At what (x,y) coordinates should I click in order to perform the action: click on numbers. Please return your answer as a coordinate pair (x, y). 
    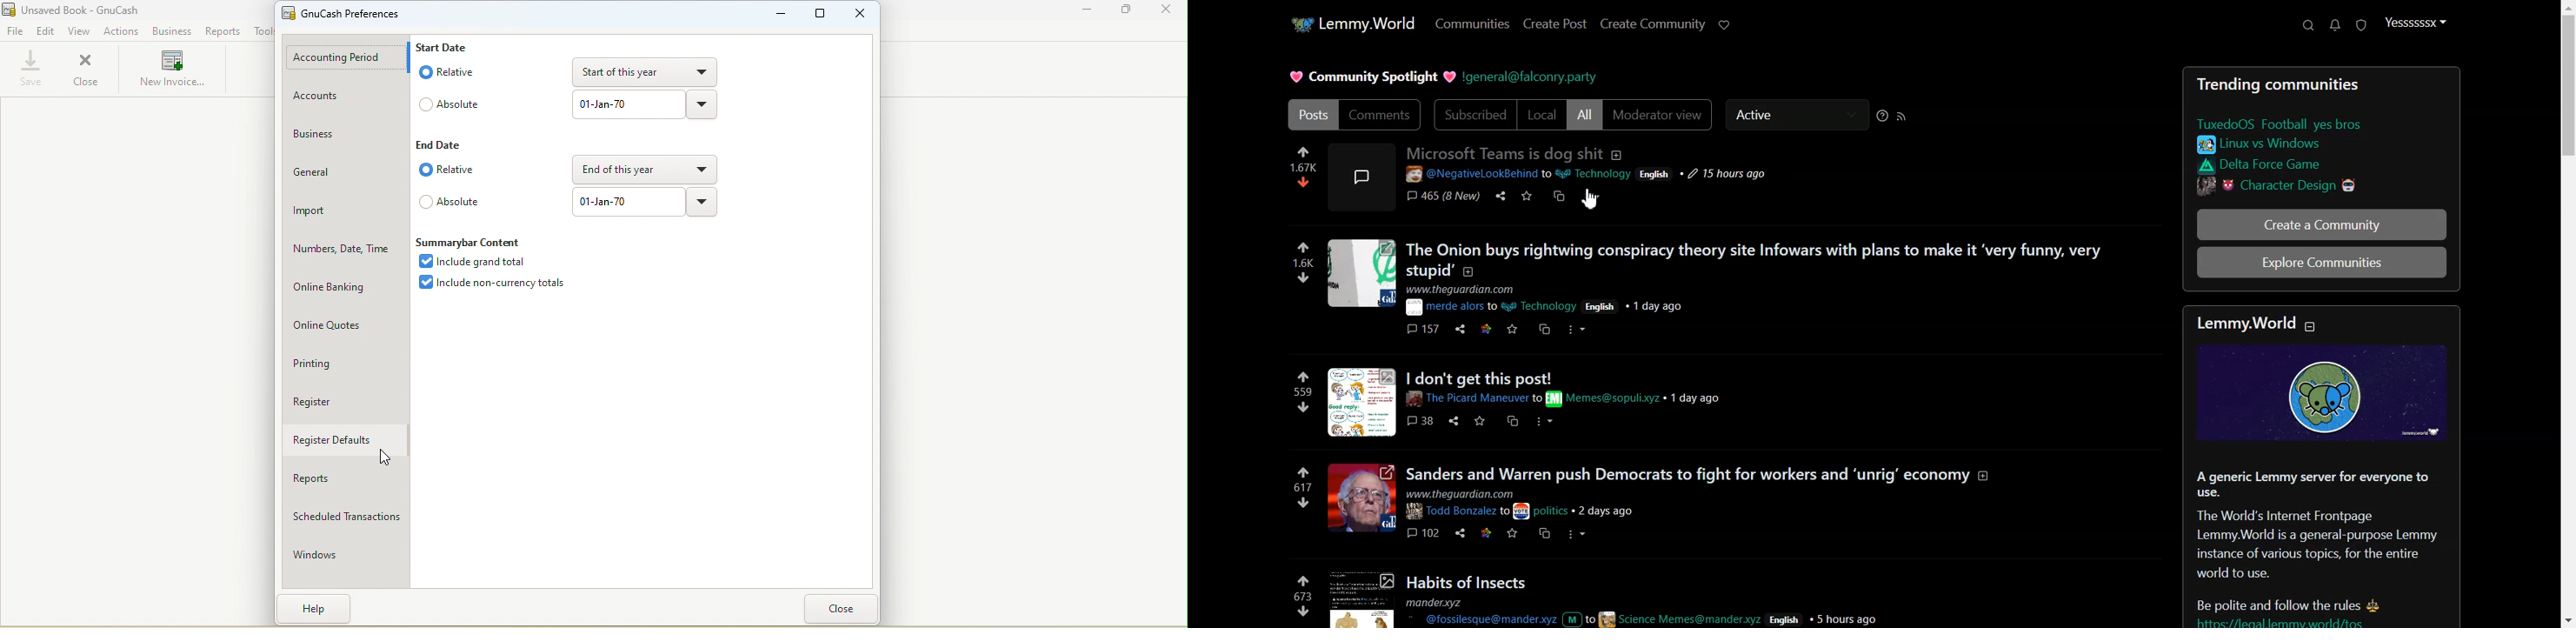
    Looking at the image, I should click on (1302, 598).